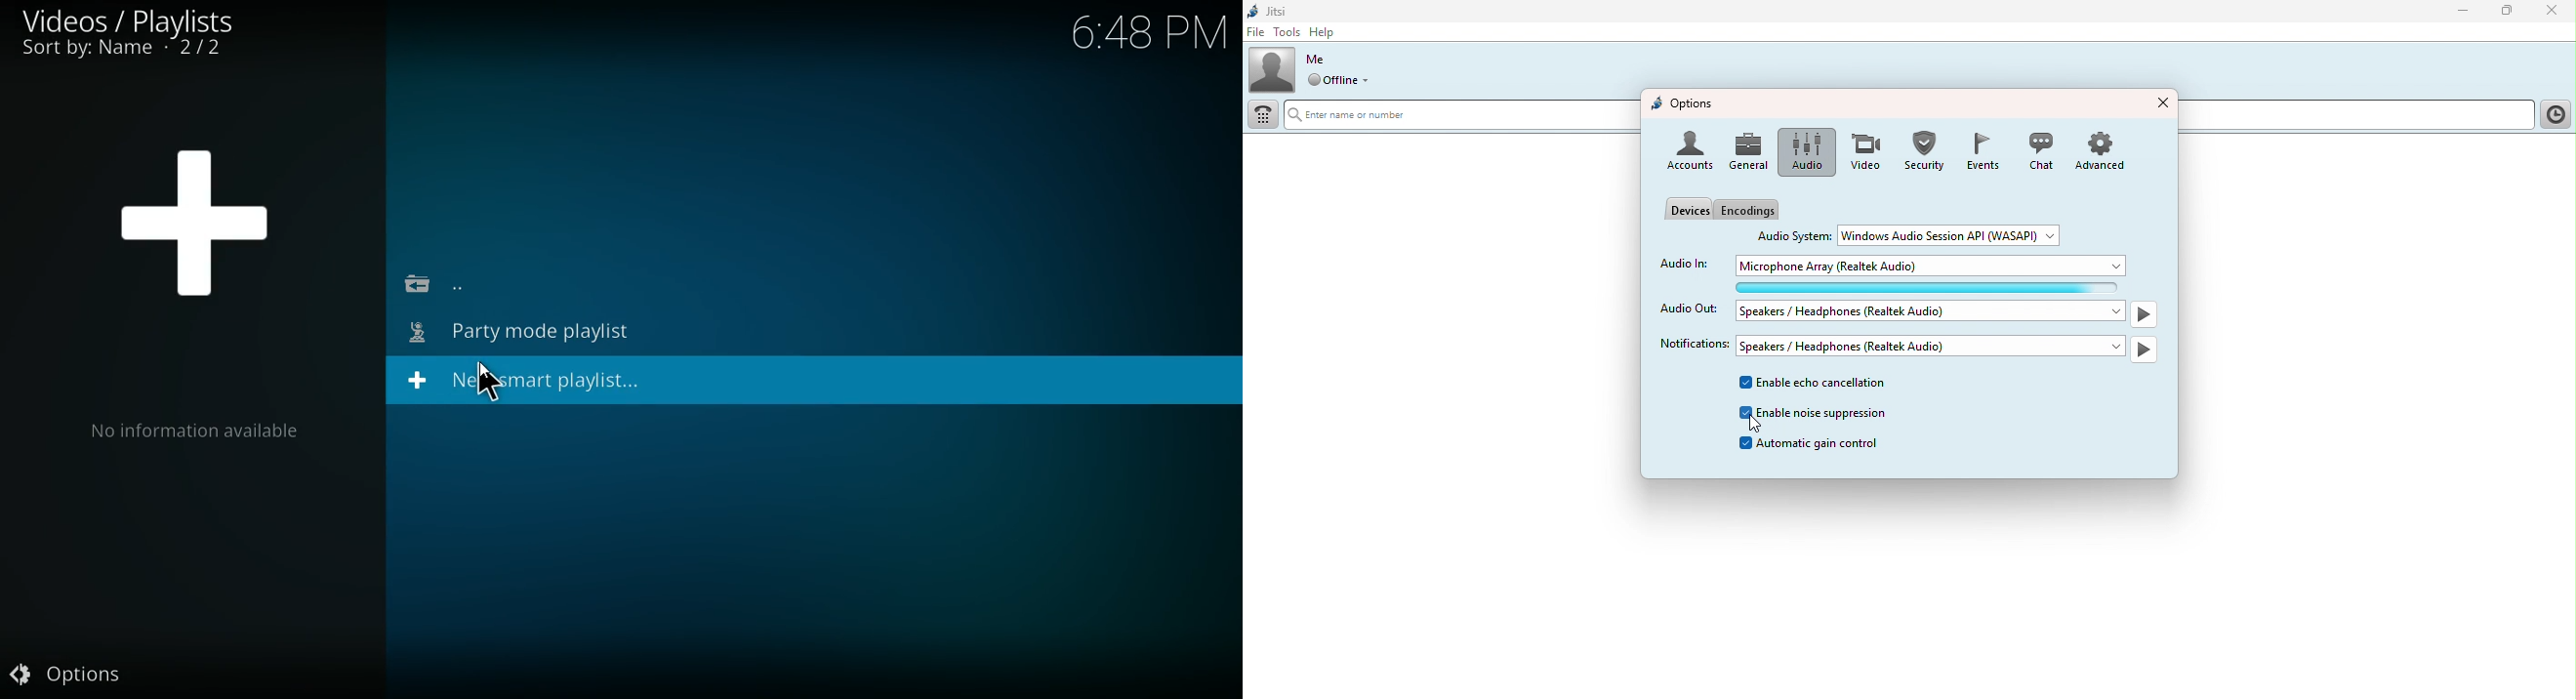 Image resolution: width=2576 pixels, height=700 pixels. I want to click on information available, so click(195, 433).